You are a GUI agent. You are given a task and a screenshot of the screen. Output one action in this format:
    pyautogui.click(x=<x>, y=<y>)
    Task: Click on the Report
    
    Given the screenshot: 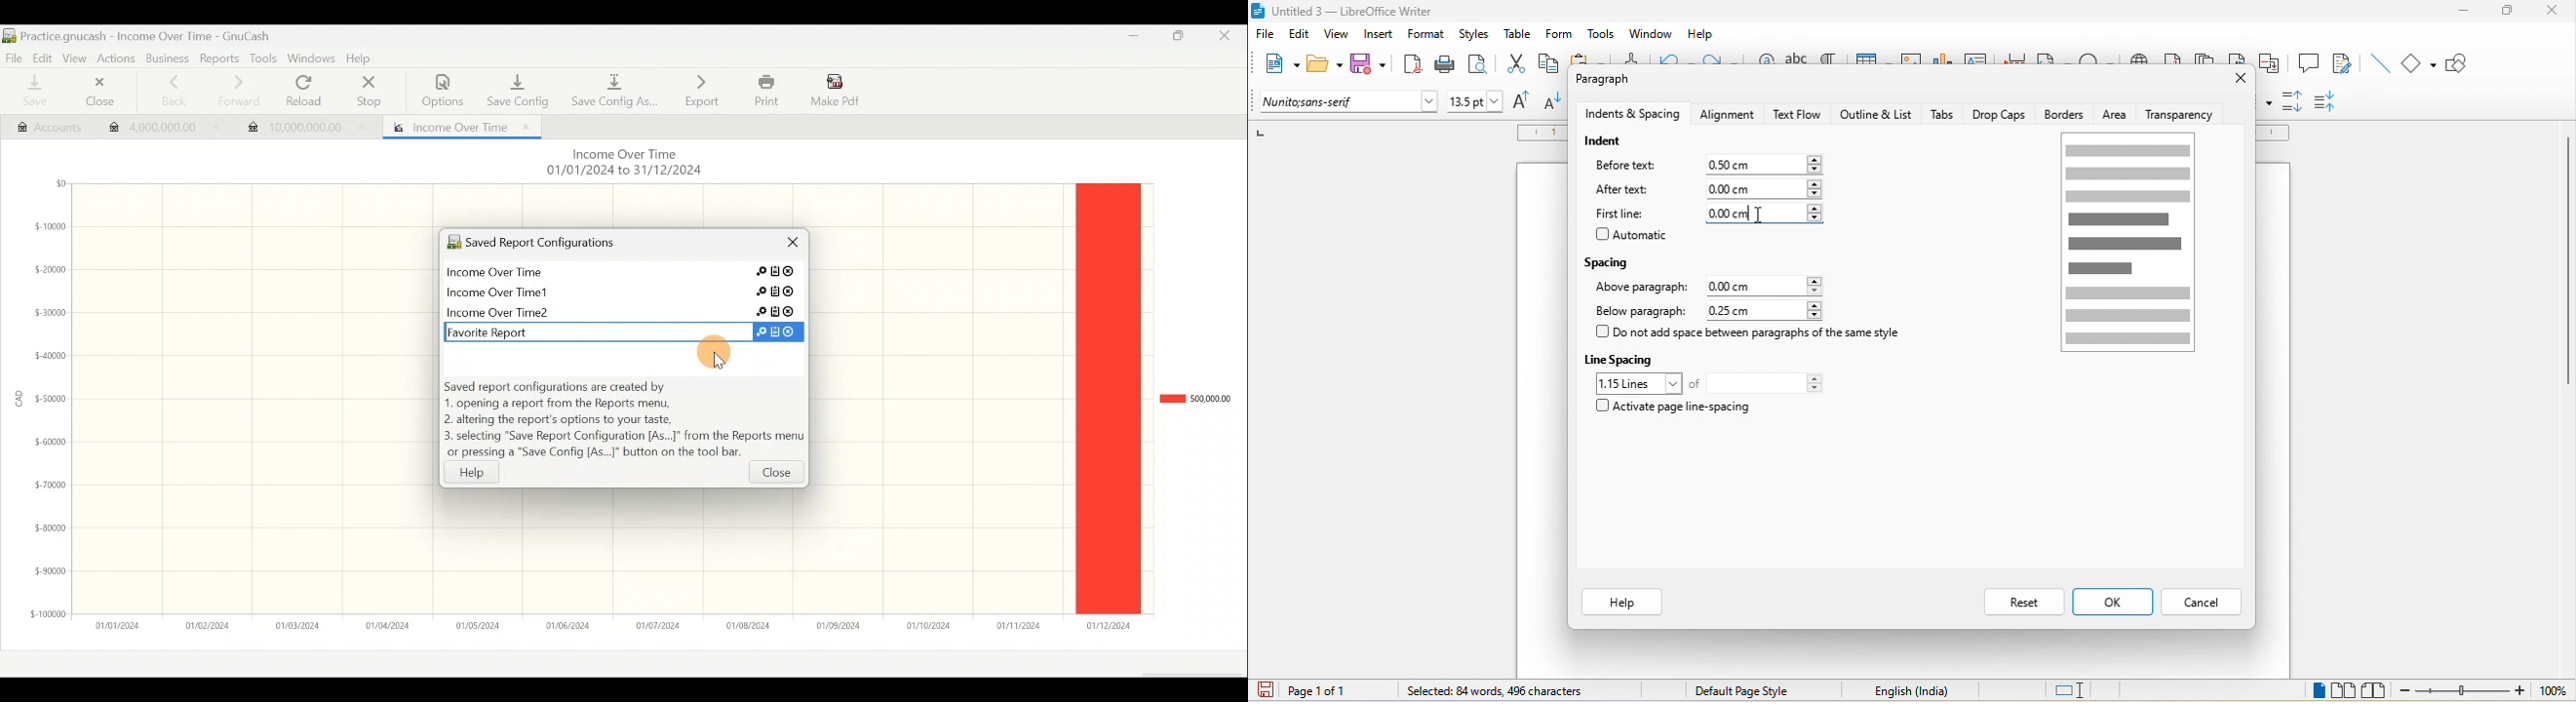 What is the action you would take?
    pyautogui.click(x=457, y=125)
    